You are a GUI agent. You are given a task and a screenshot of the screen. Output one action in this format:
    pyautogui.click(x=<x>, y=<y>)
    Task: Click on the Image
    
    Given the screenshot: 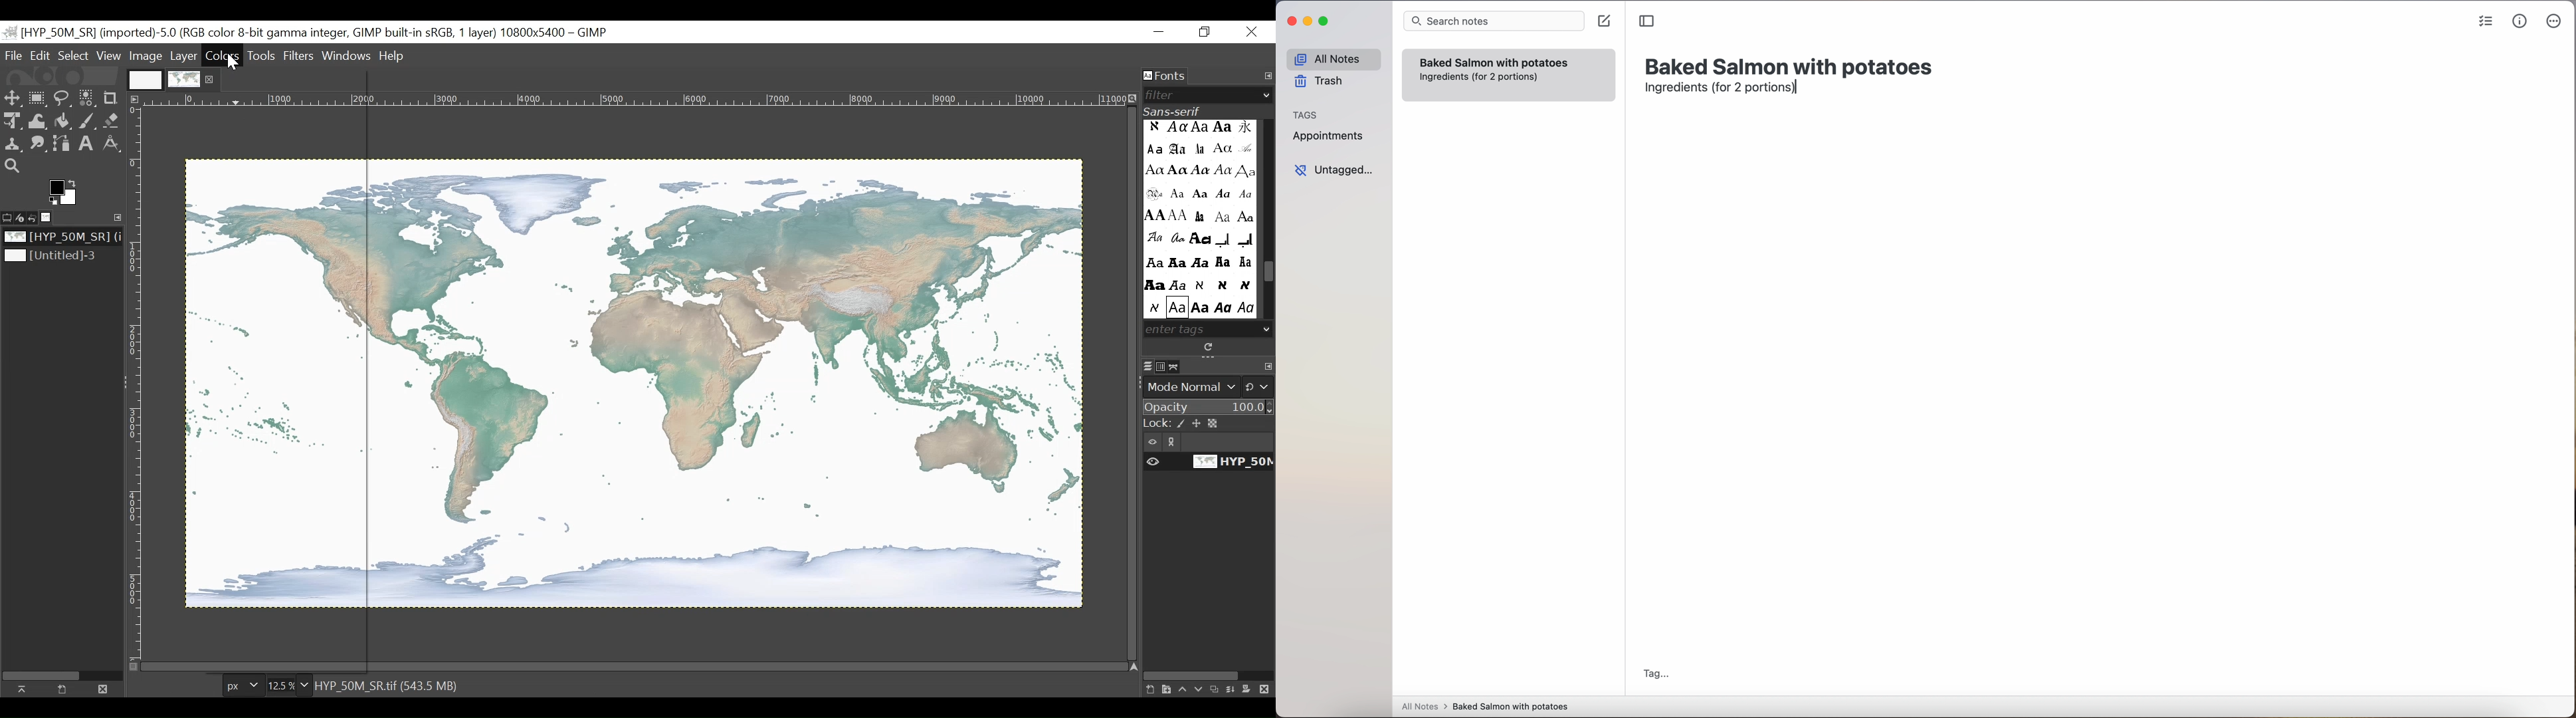 What is the action you would take?
    pyautogui.click(x=50, y=217)
    